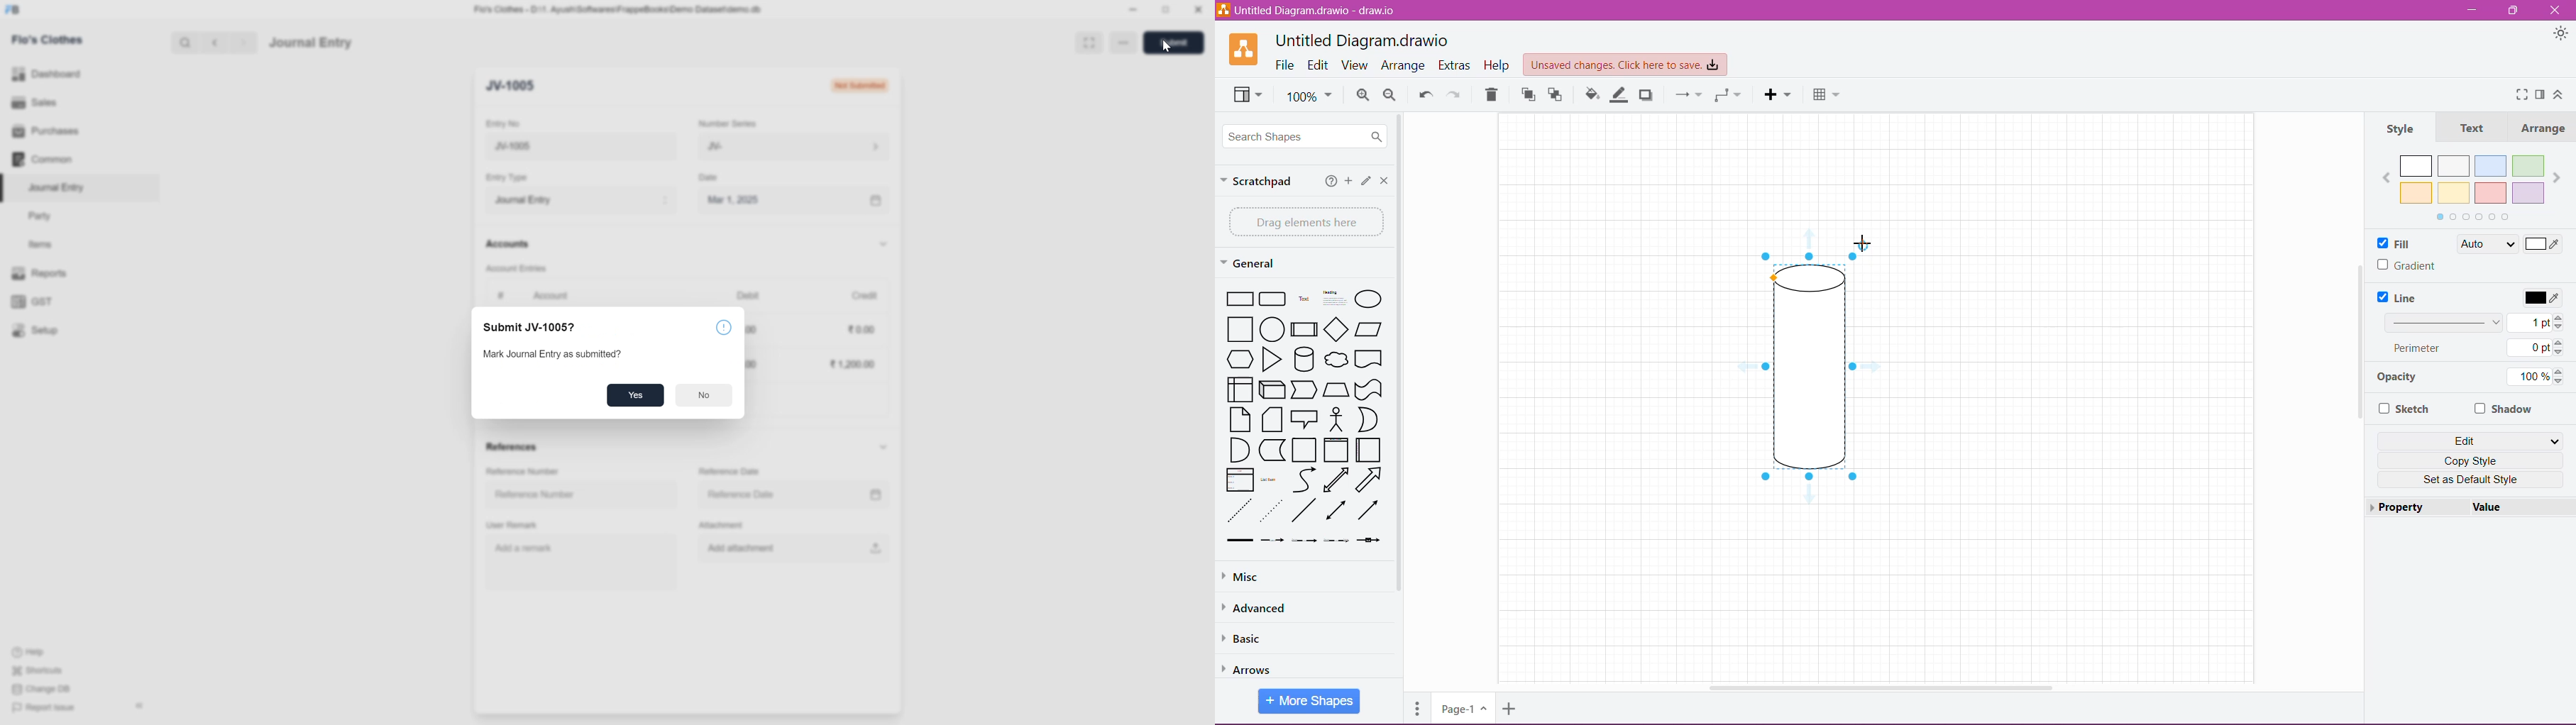  Describe the element at coordinates (2402, 297) in the screenshot. I see `Line - click to enable/disable` at that location.